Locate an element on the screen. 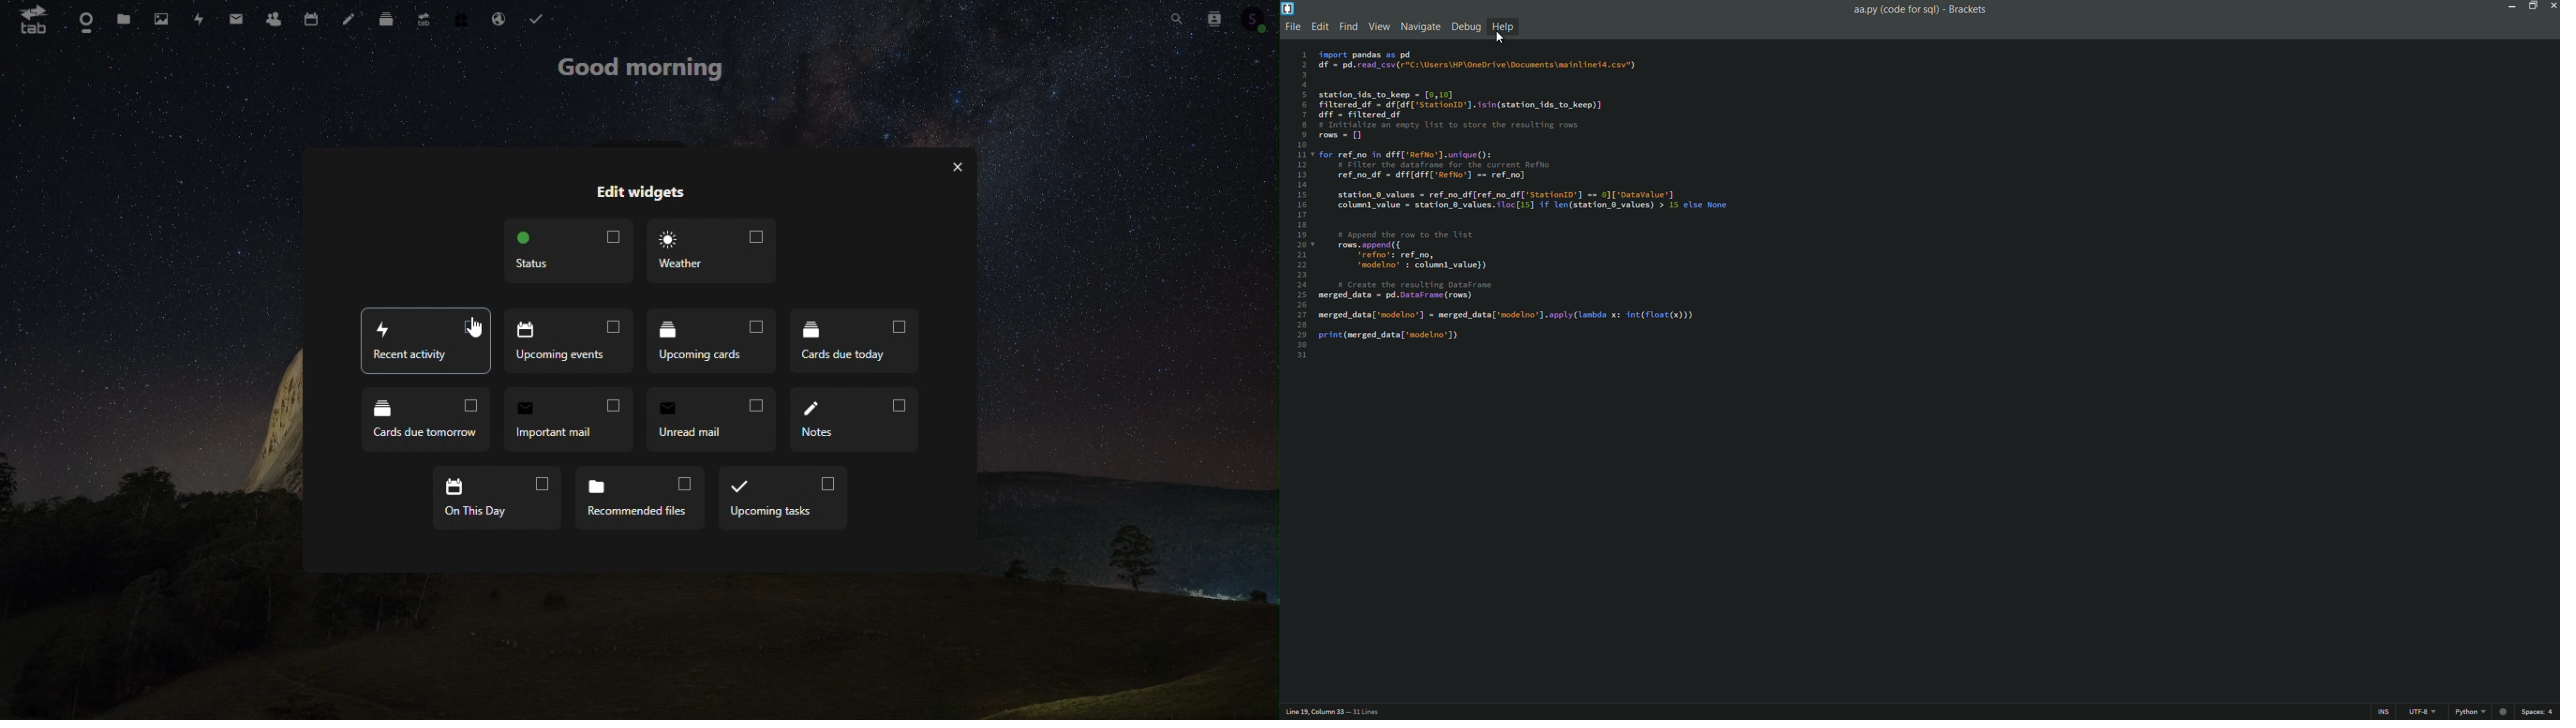 This screenshot has width=2576, height=728. line numbers is located at coordinates (1301, 200).